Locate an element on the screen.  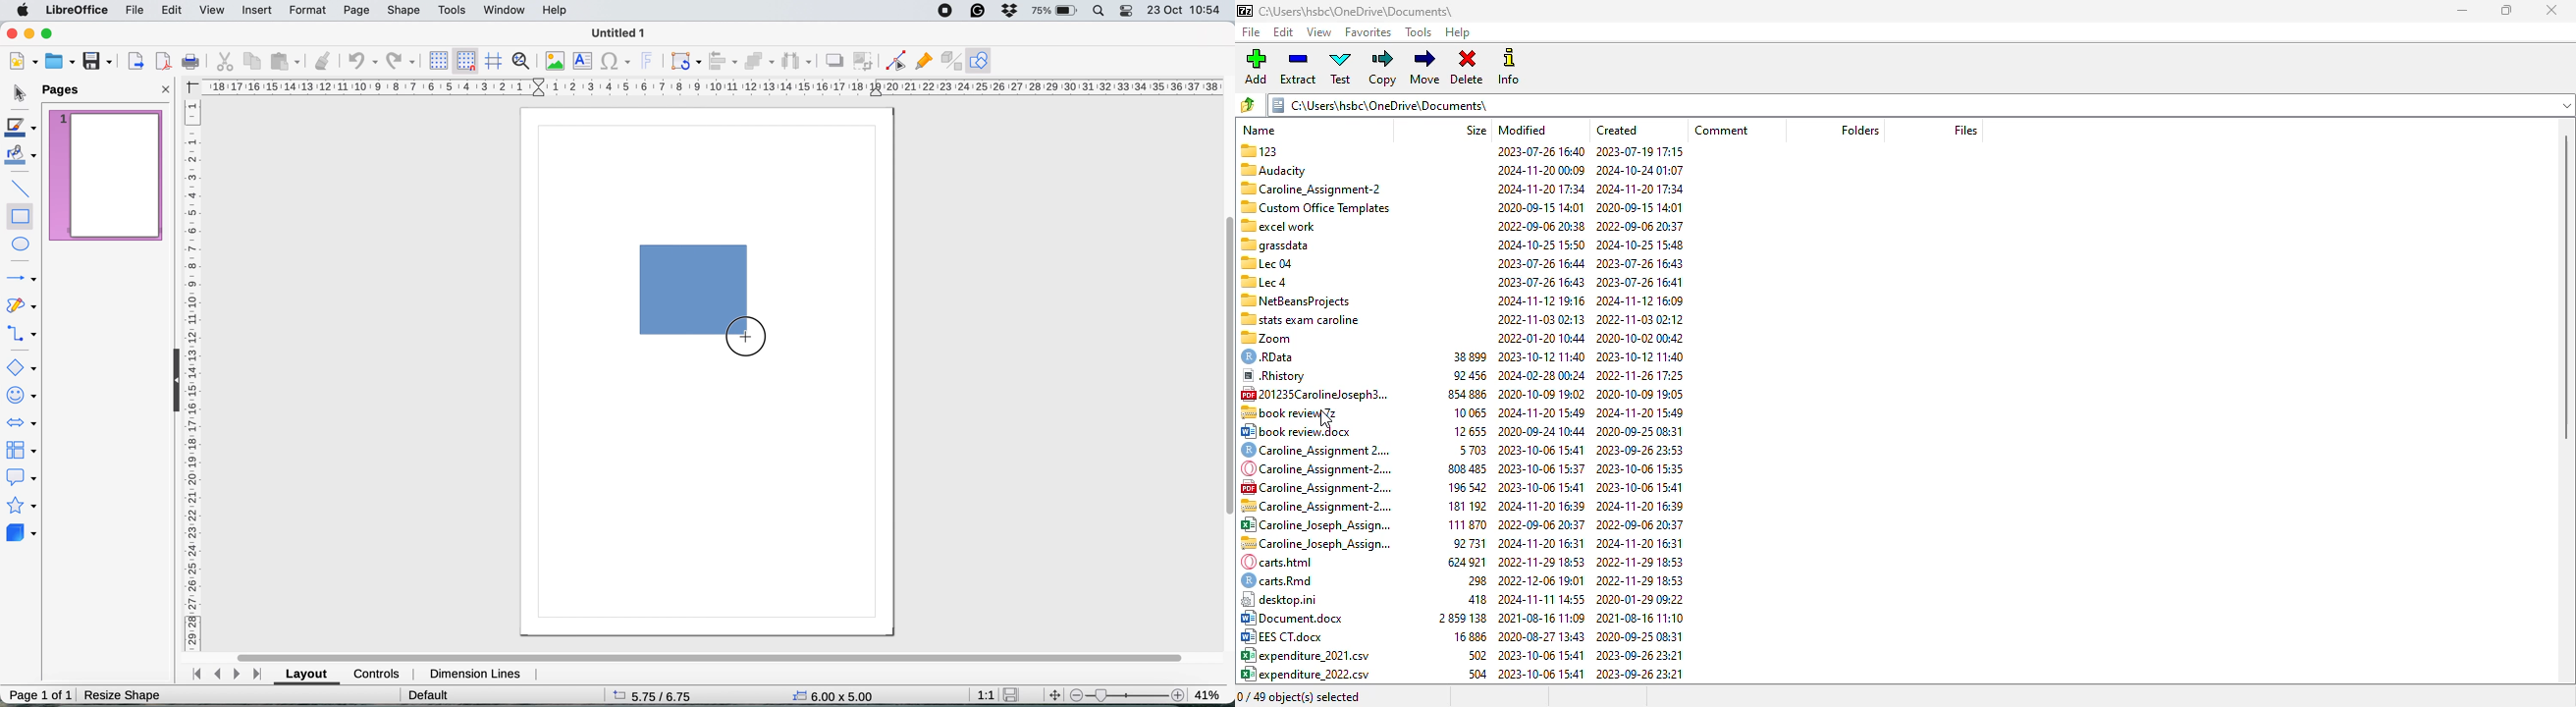
layout is located at coordinates (308, 674).